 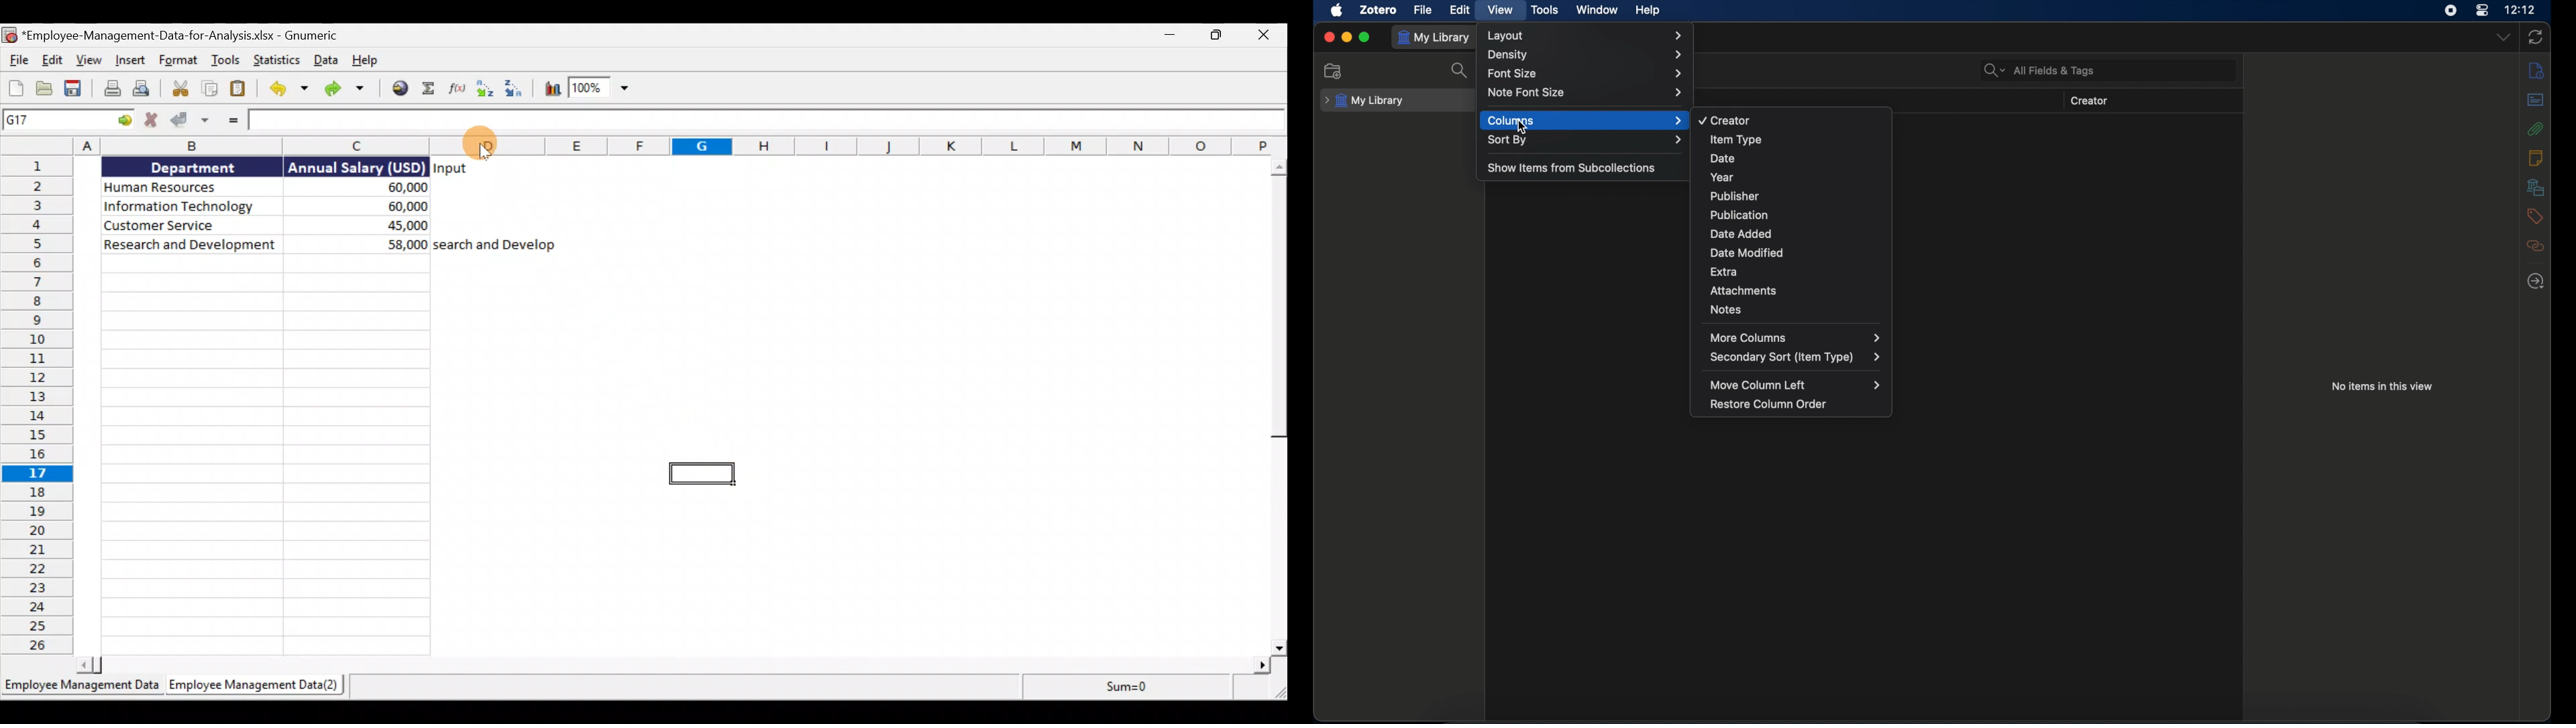 I want to click on locate, so click(x=2536, y=281).